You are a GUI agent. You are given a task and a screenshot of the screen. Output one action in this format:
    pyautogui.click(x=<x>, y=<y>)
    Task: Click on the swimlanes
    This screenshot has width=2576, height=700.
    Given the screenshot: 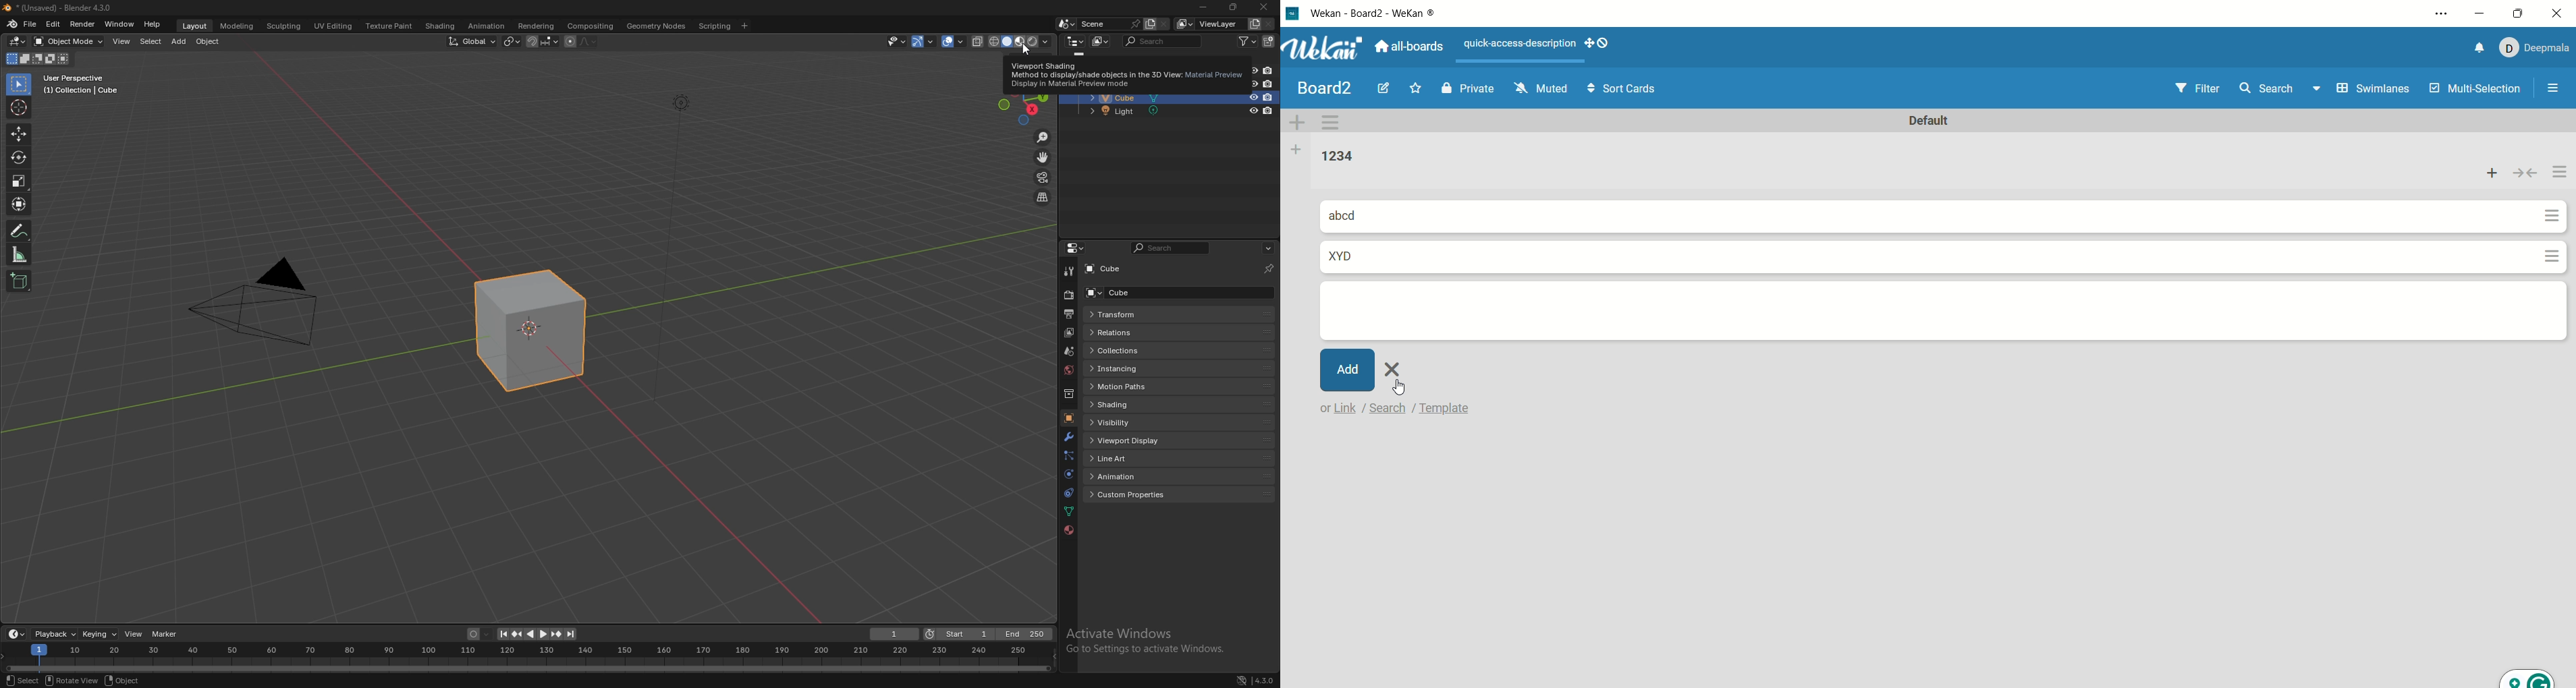 What is the action you would take?
    pyautogui.click(x=2373, y=85)
    